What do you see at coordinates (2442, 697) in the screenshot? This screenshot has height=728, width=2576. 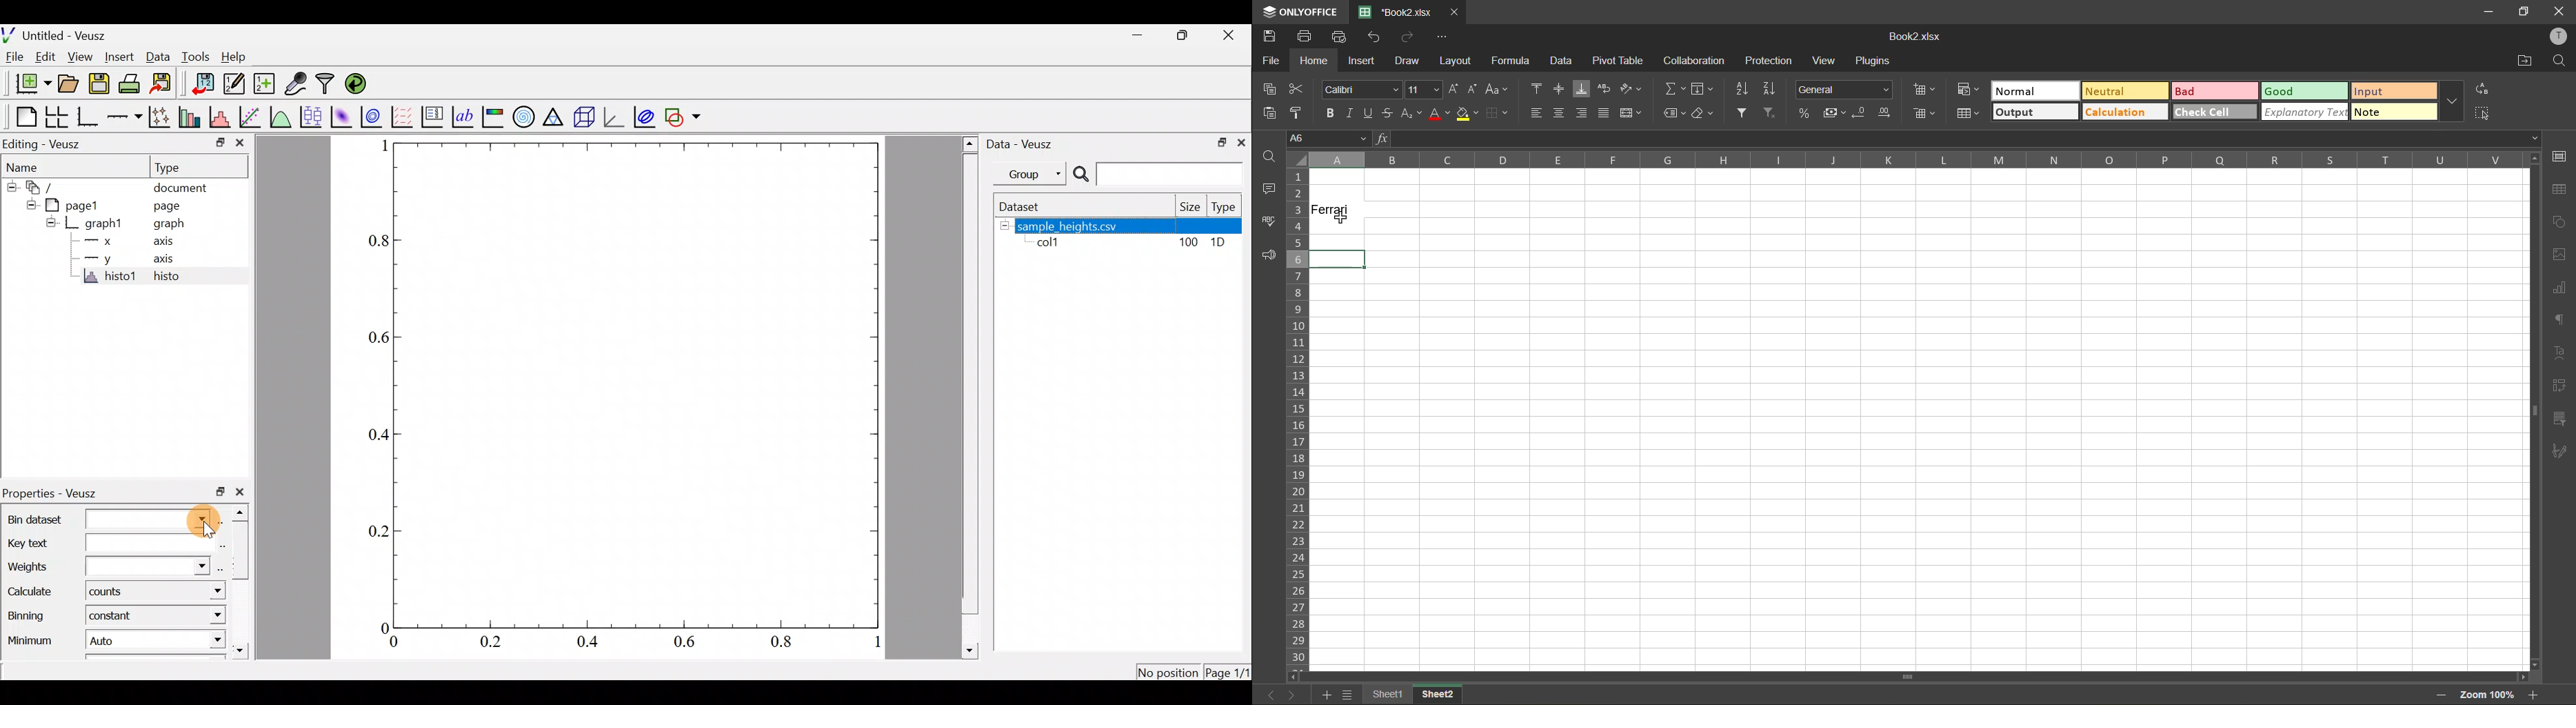 I see `zoom out` at bounding box center [2442, 697].